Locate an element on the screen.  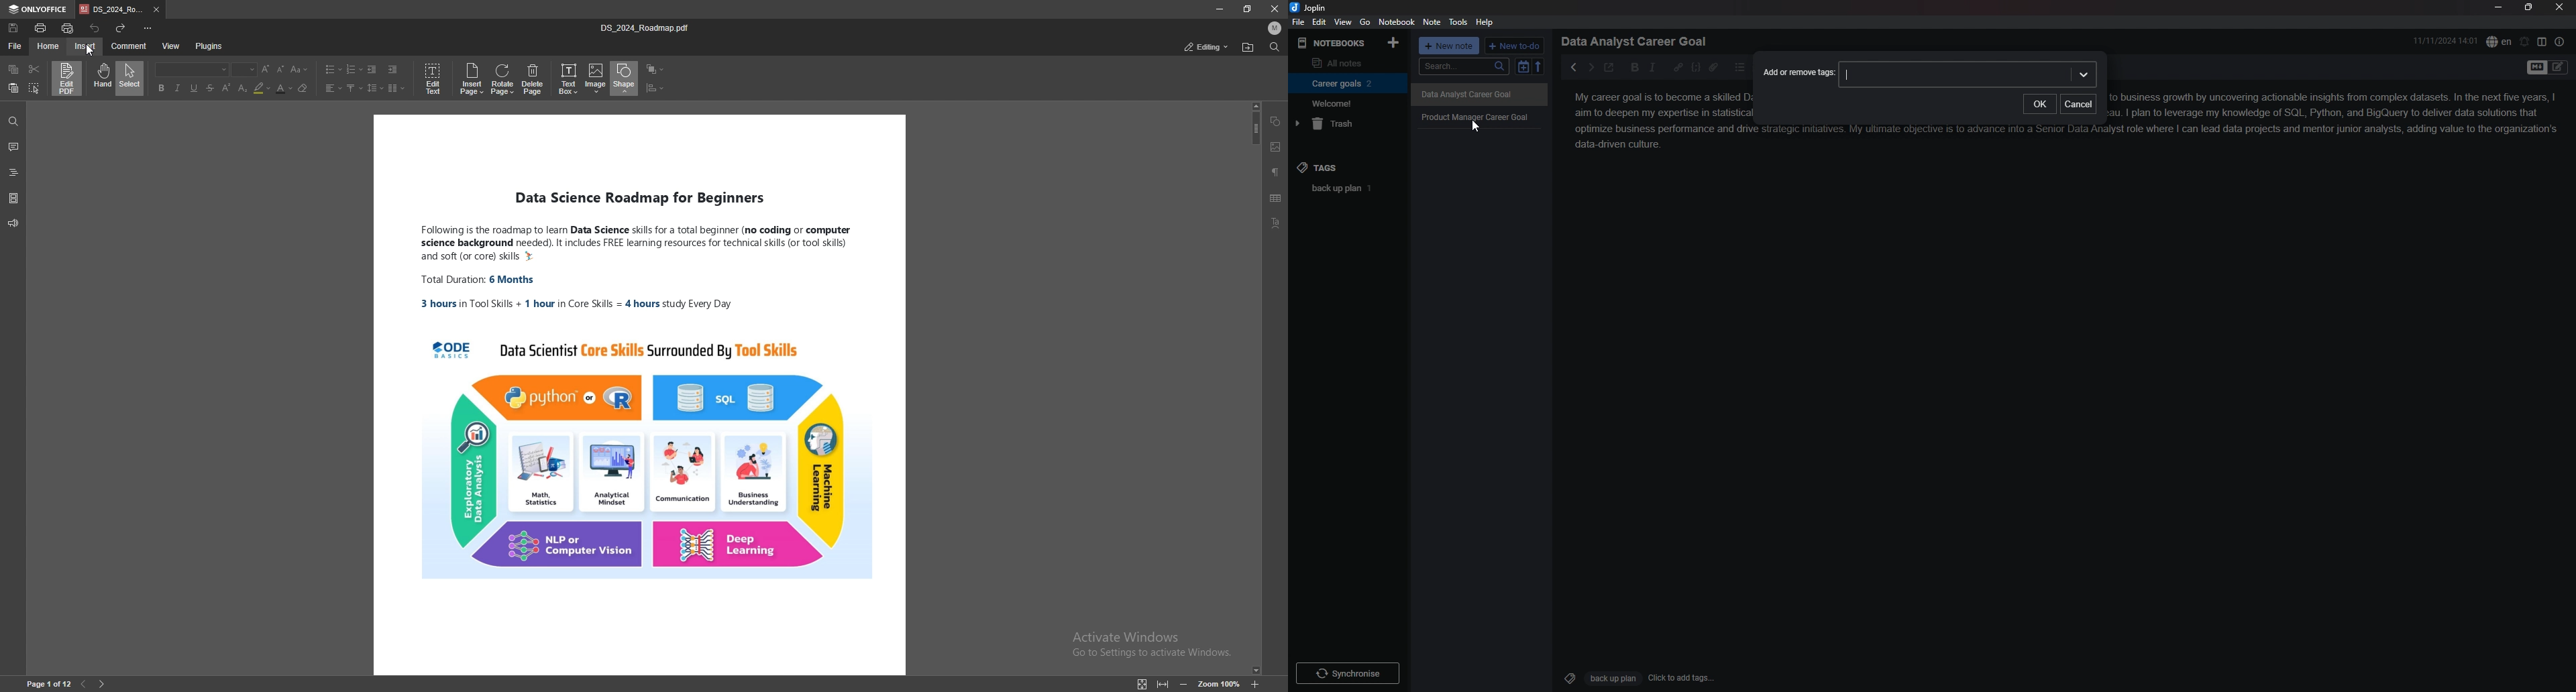
select is located at coordinates (131, 78).